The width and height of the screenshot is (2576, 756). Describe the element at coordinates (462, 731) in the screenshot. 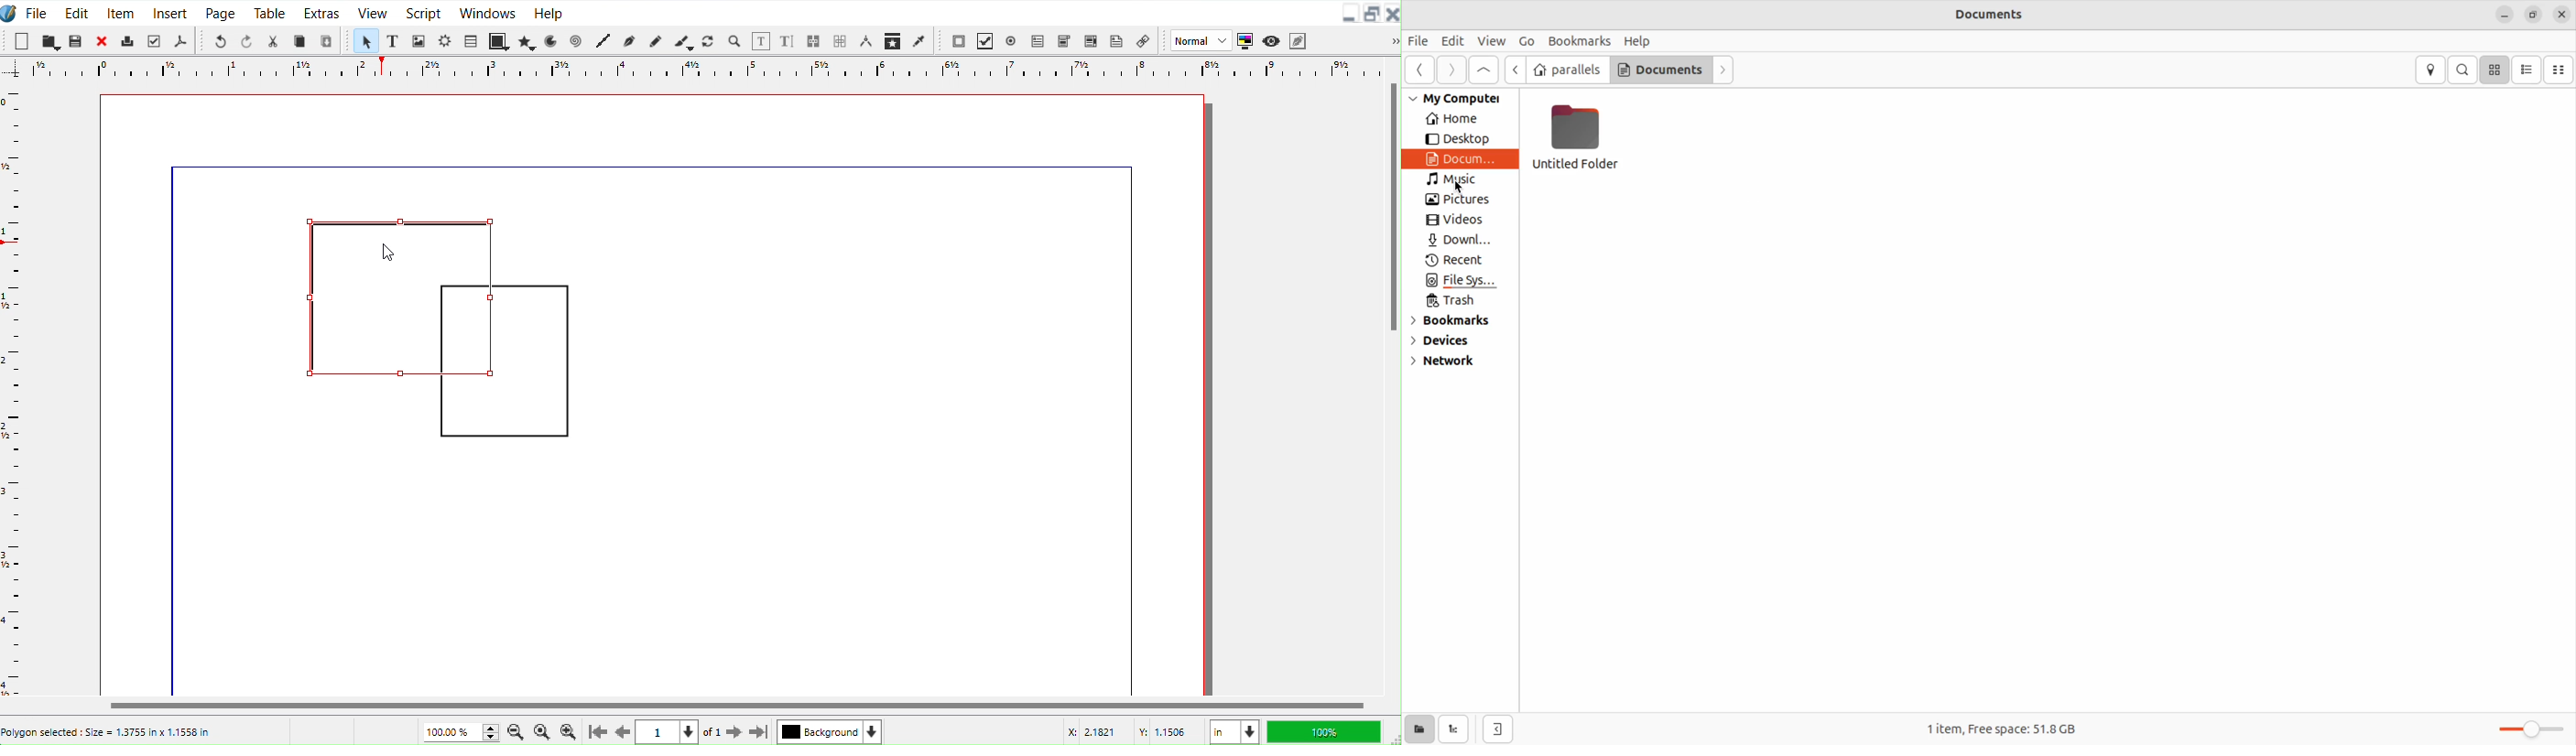

I see `Current Zoom level` at that location.